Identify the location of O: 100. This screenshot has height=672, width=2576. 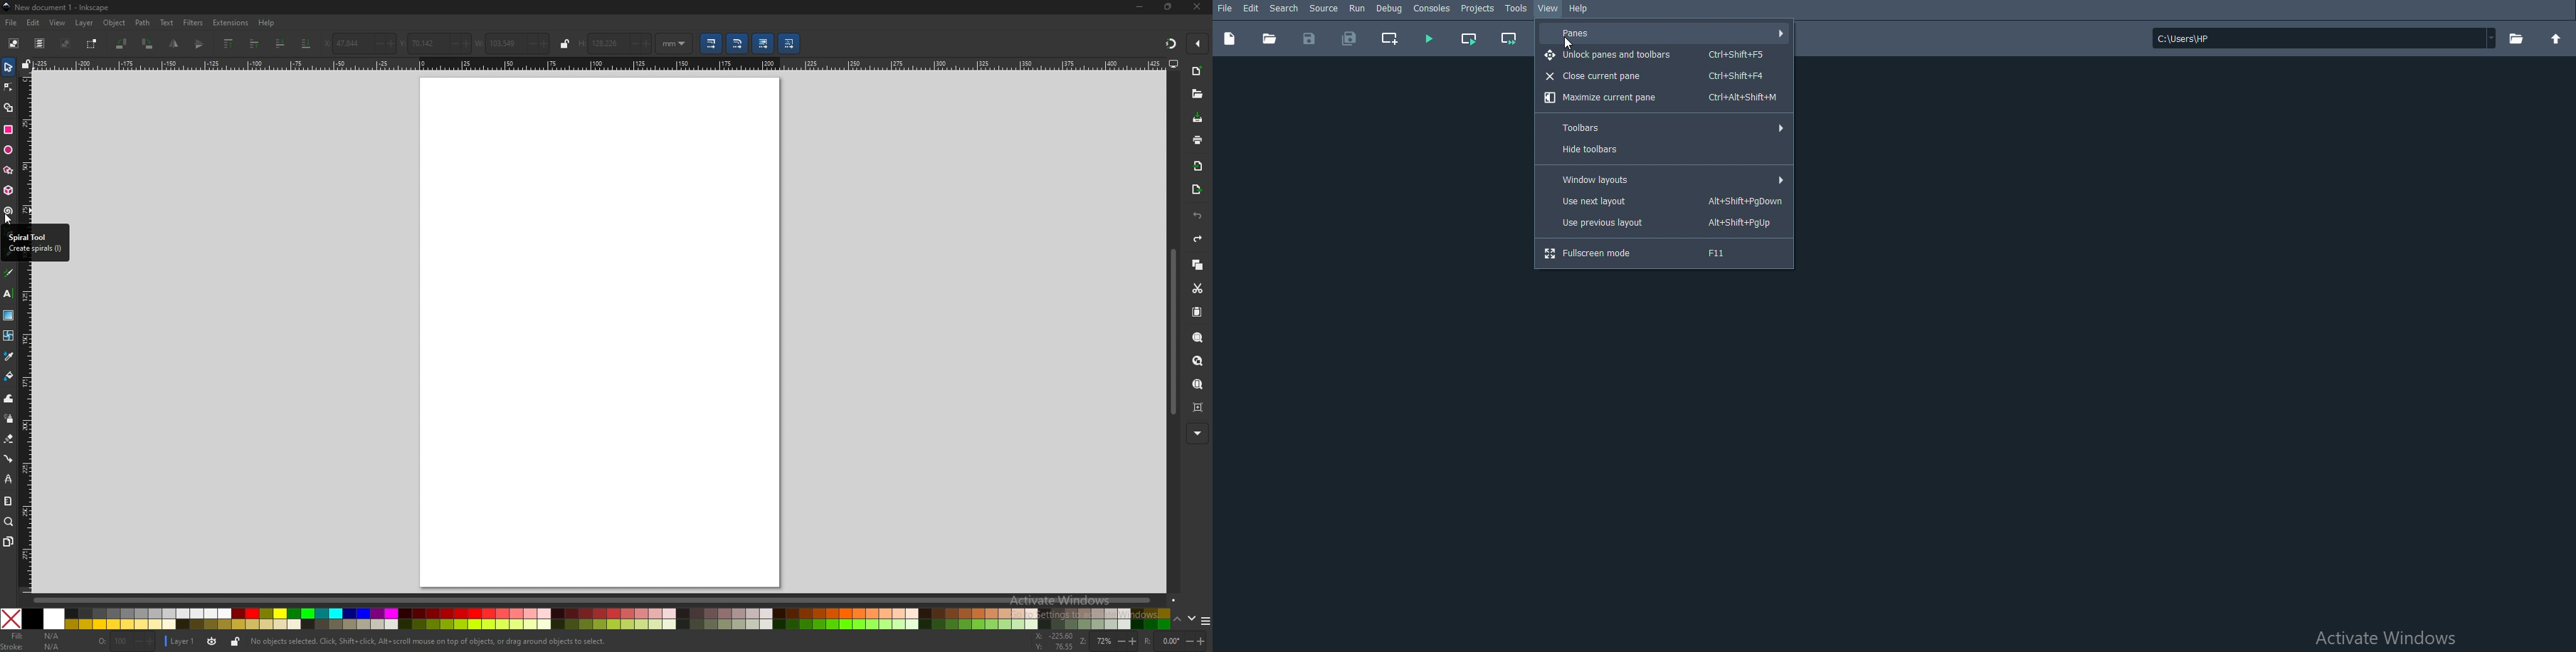
(125, 642).